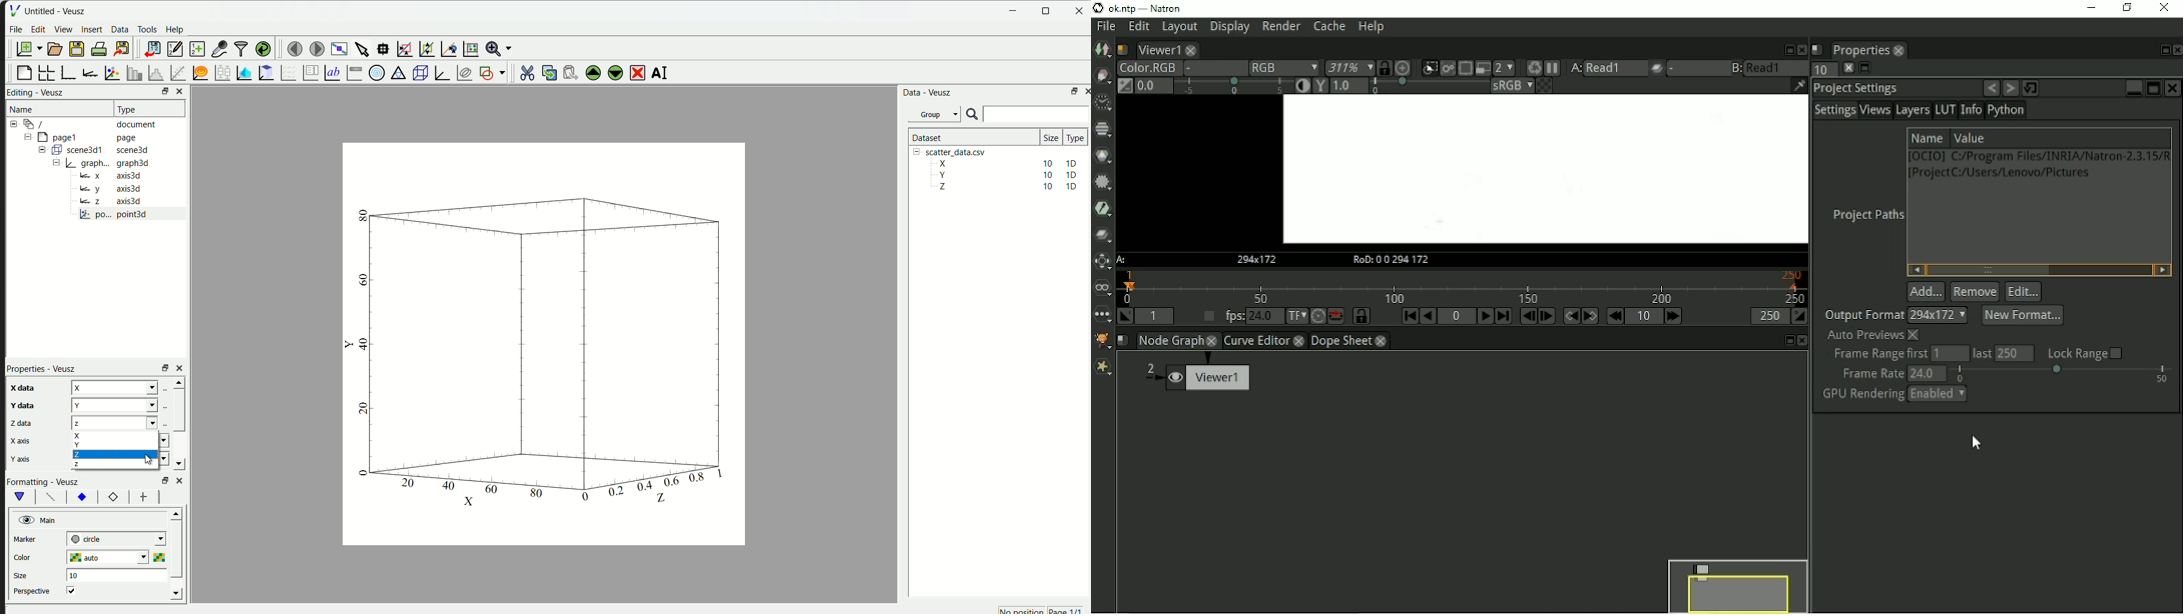 The height and width of the screenshot is (616, 2184). I want to click on select items from graph, so click(361, 47).